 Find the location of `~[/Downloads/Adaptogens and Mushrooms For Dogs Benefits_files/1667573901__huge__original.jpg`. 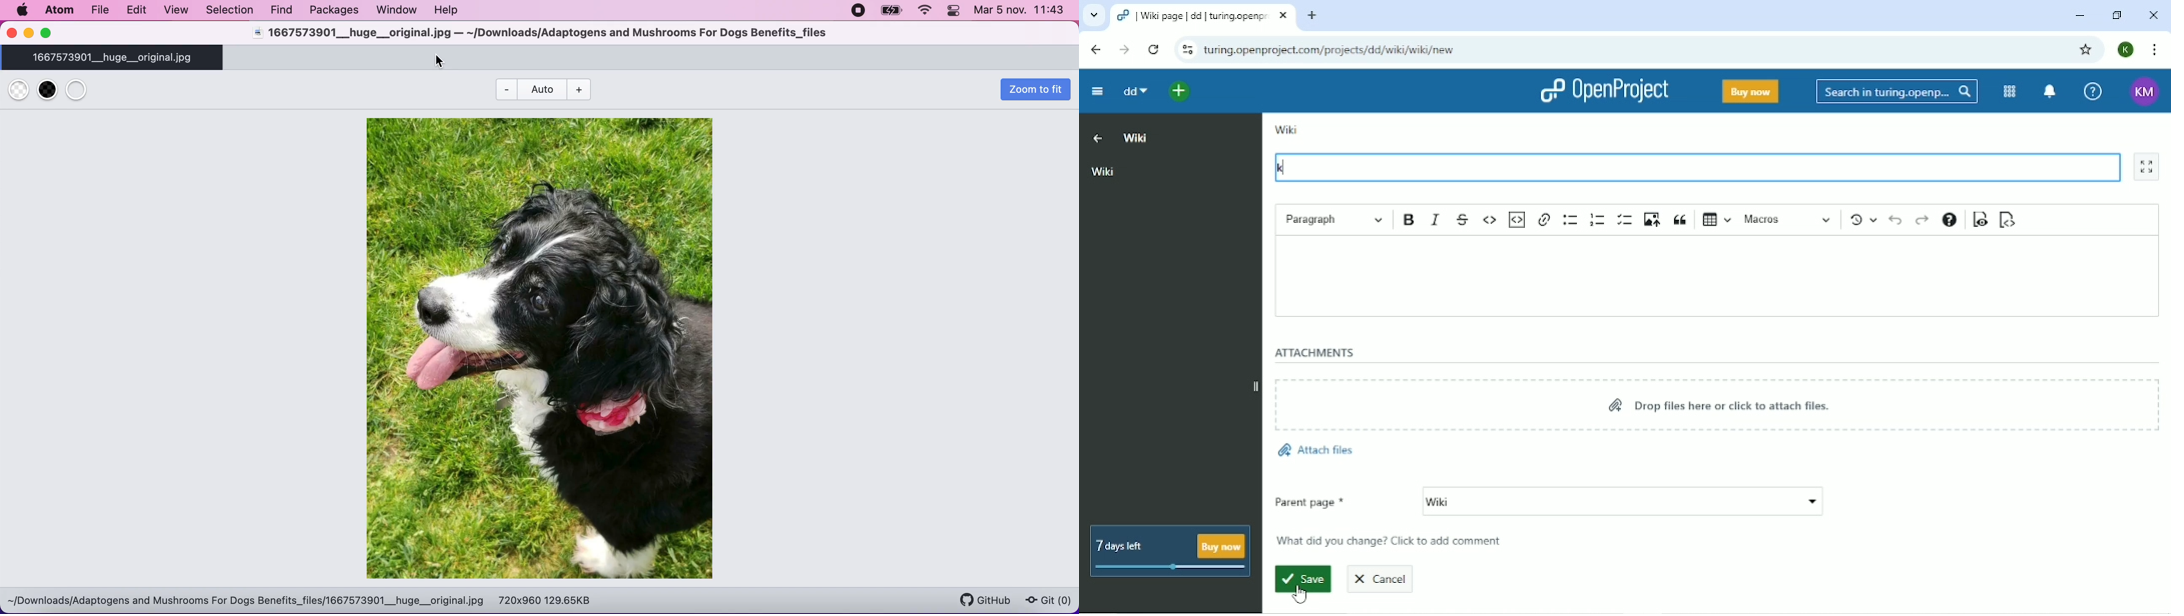

~[/Downloads/Adaptogens and Mushrooms For Dogs Benefits_files/1667573901__huge__original.jpg is located at coordinates (246, 601).